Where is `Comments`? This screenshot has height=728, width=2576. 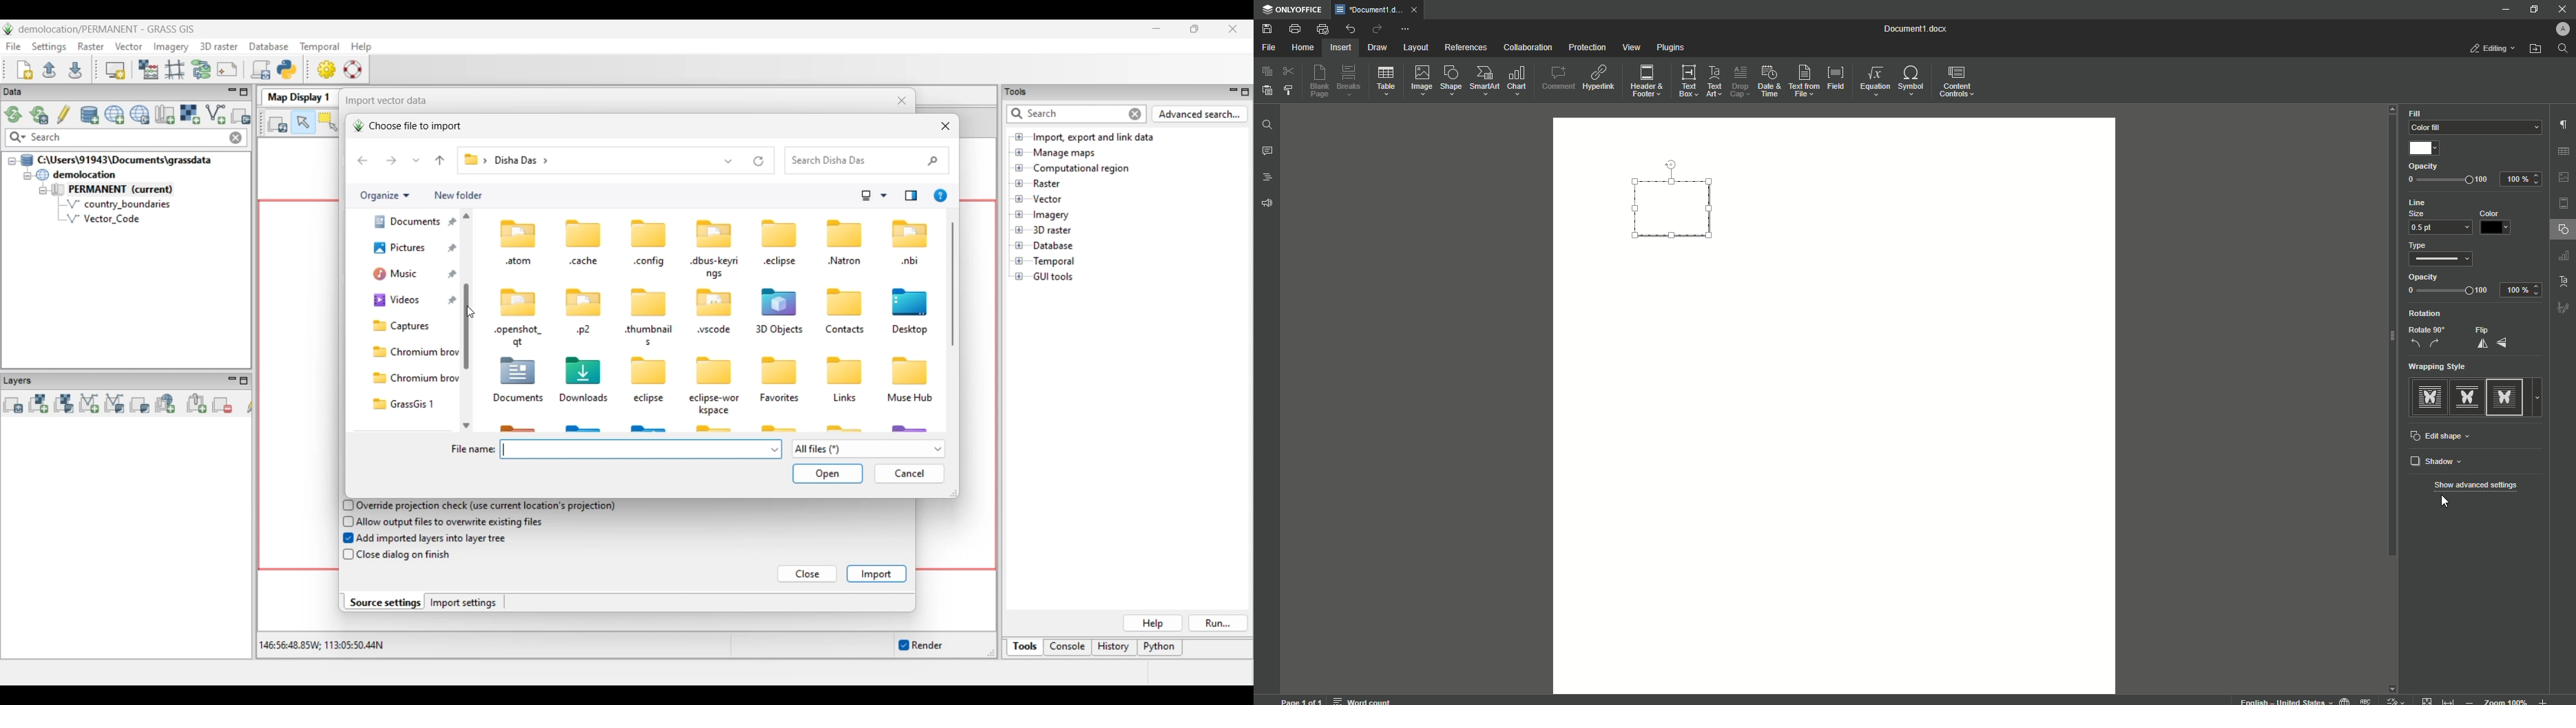
Comments is located at coordinates (1267, 151).